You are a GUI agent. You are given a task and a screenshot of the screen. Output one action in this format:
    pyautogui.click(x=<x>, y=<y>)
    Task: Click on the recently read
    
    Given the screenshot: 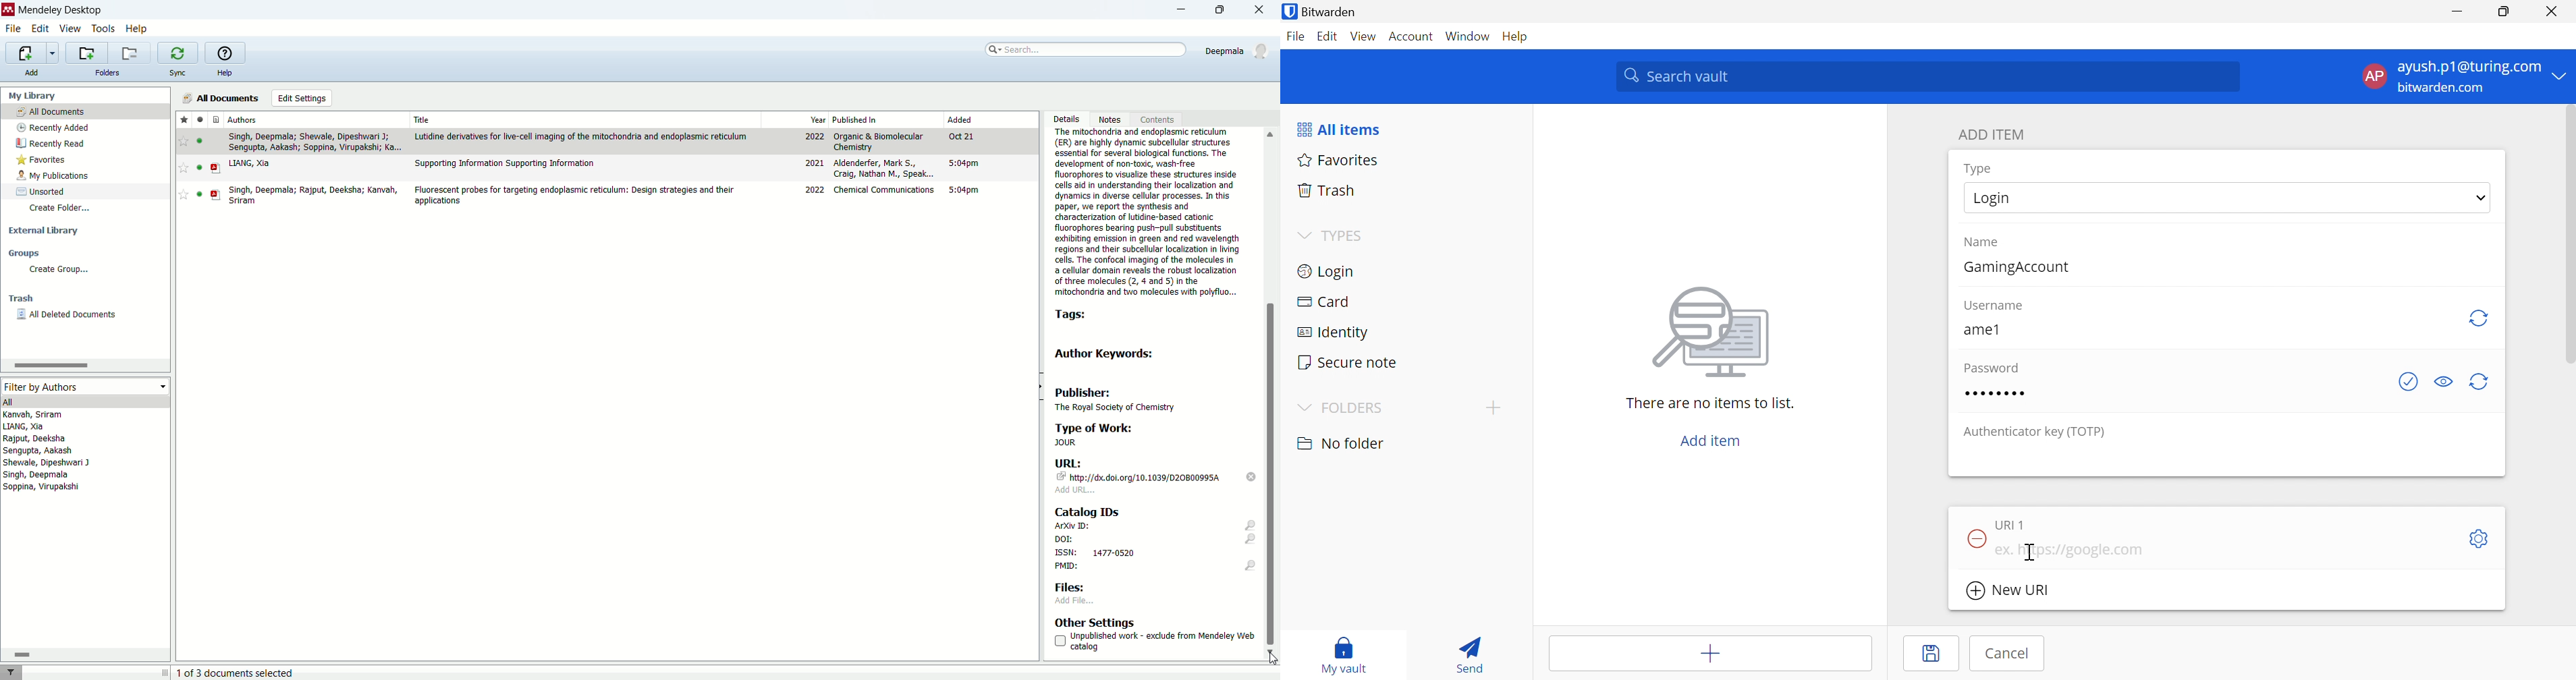 What is the action you would take?
    pyautogui.click(x=50, y=143)
    